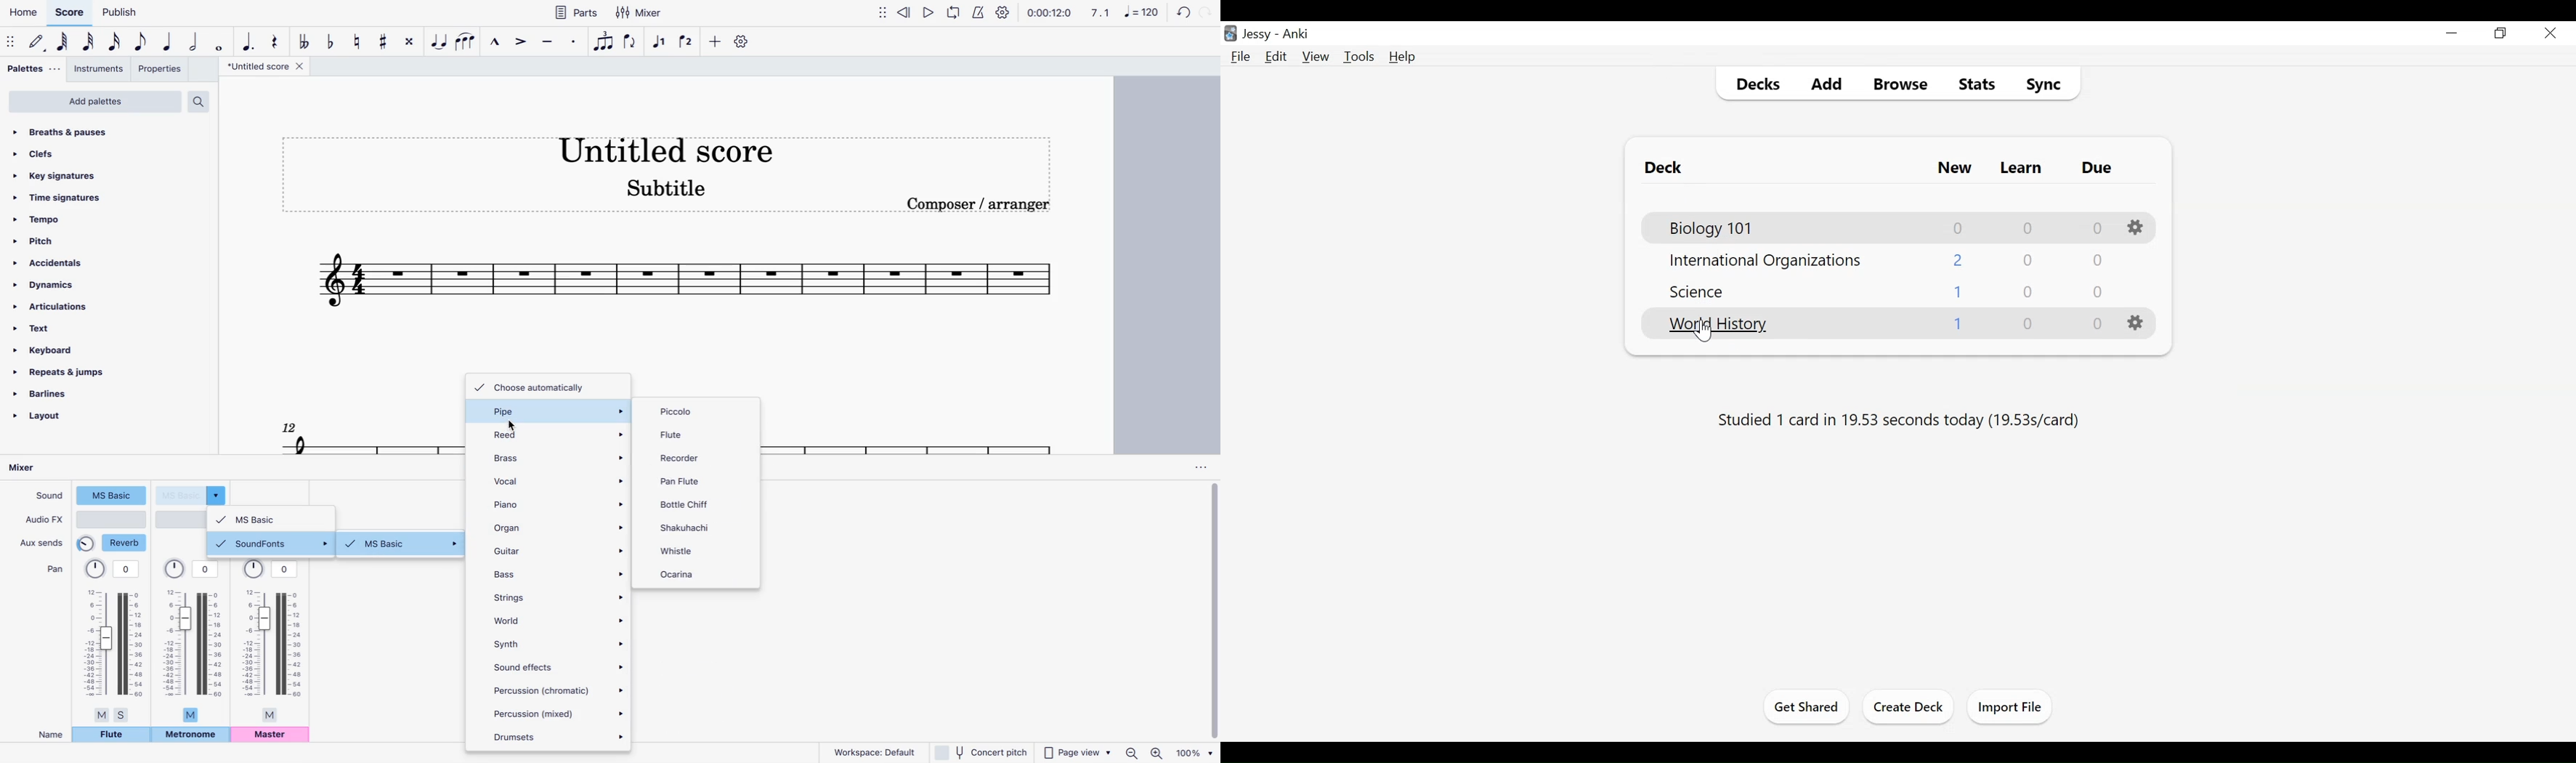 The width and height of the screenshot is (2576, 784). I want to click on 64th note, so click(62, 44).